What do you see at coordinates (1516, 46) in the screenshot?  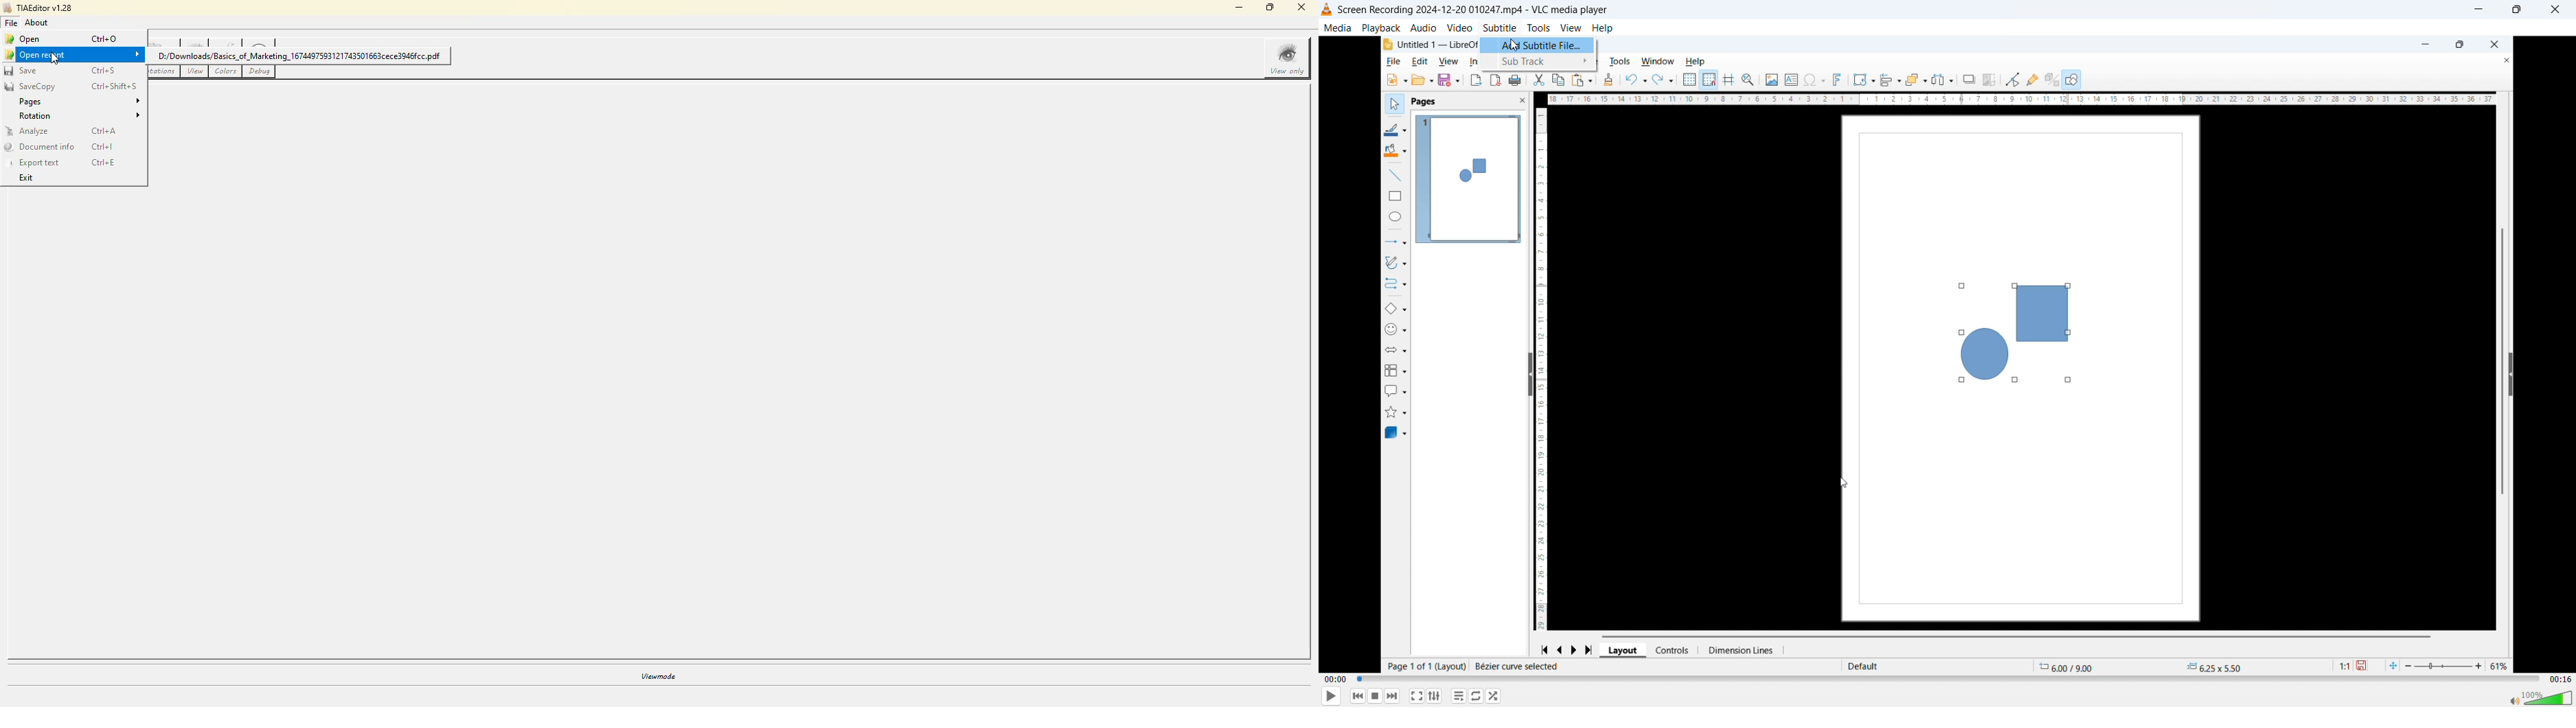 I see `Cursor ` at bounding box center [1516, 46].